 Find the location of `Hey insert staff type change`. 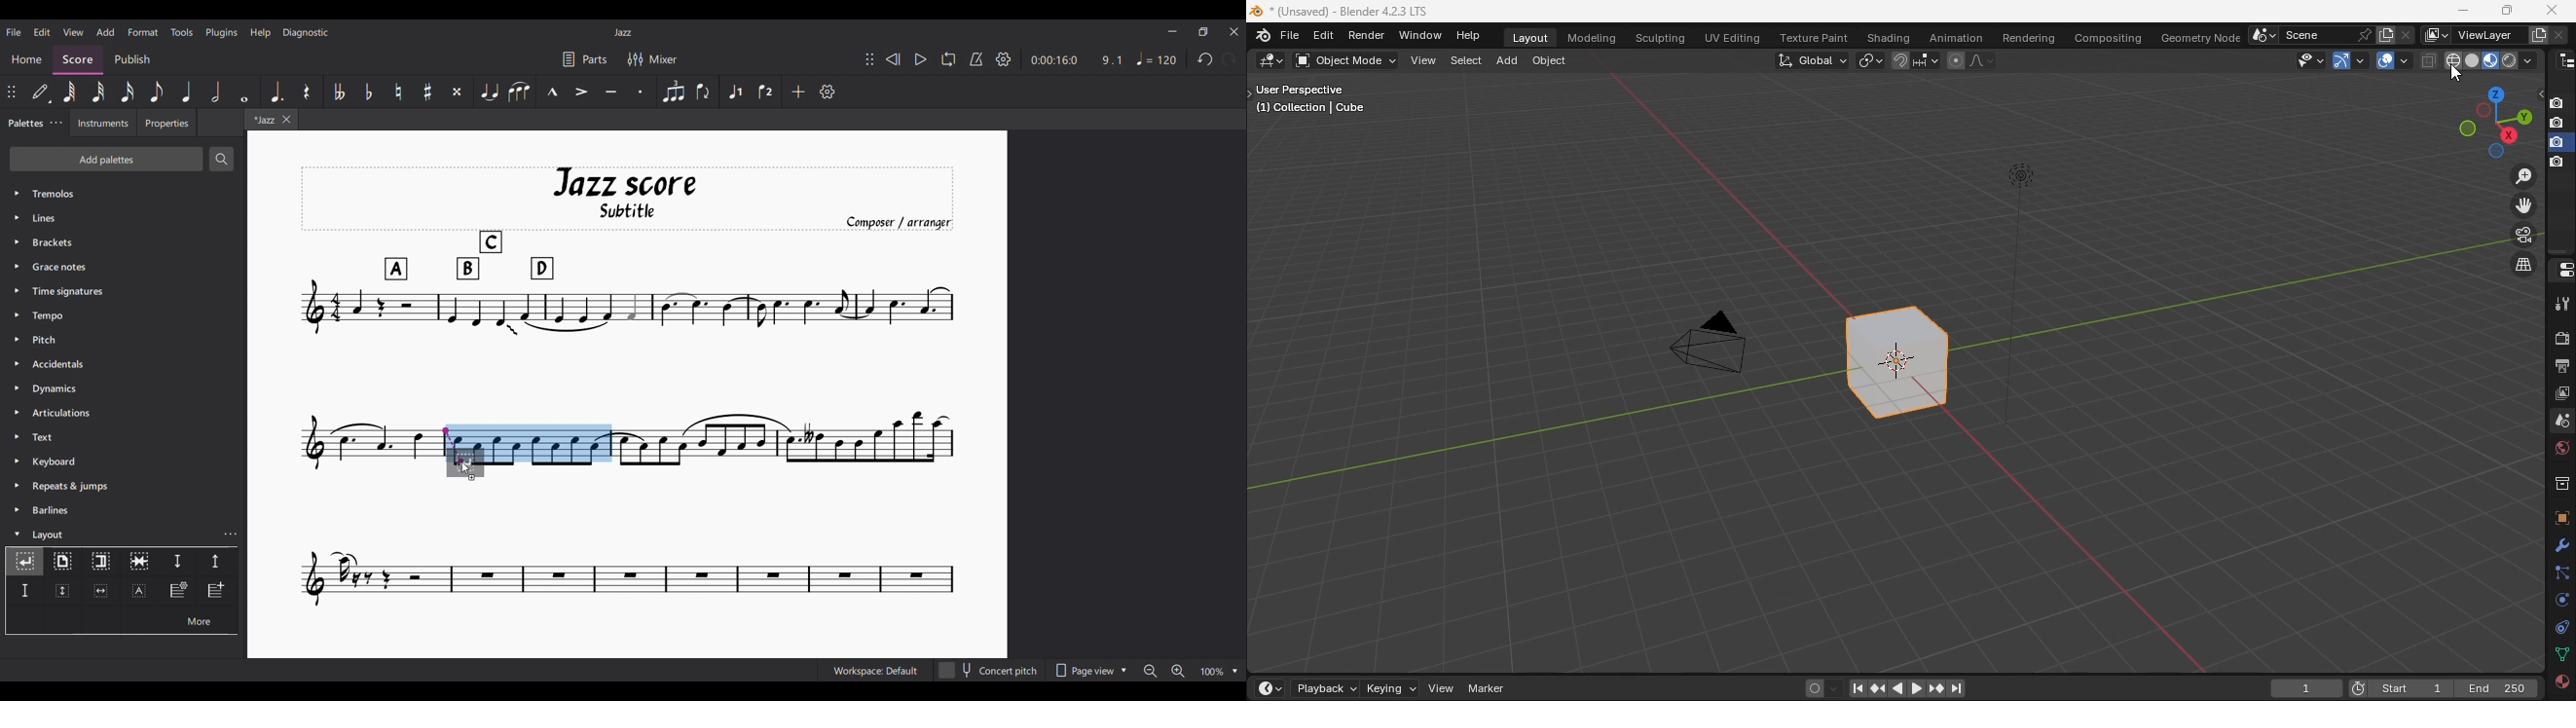

Hey insert staff type change is located at coordinates (178, 591).